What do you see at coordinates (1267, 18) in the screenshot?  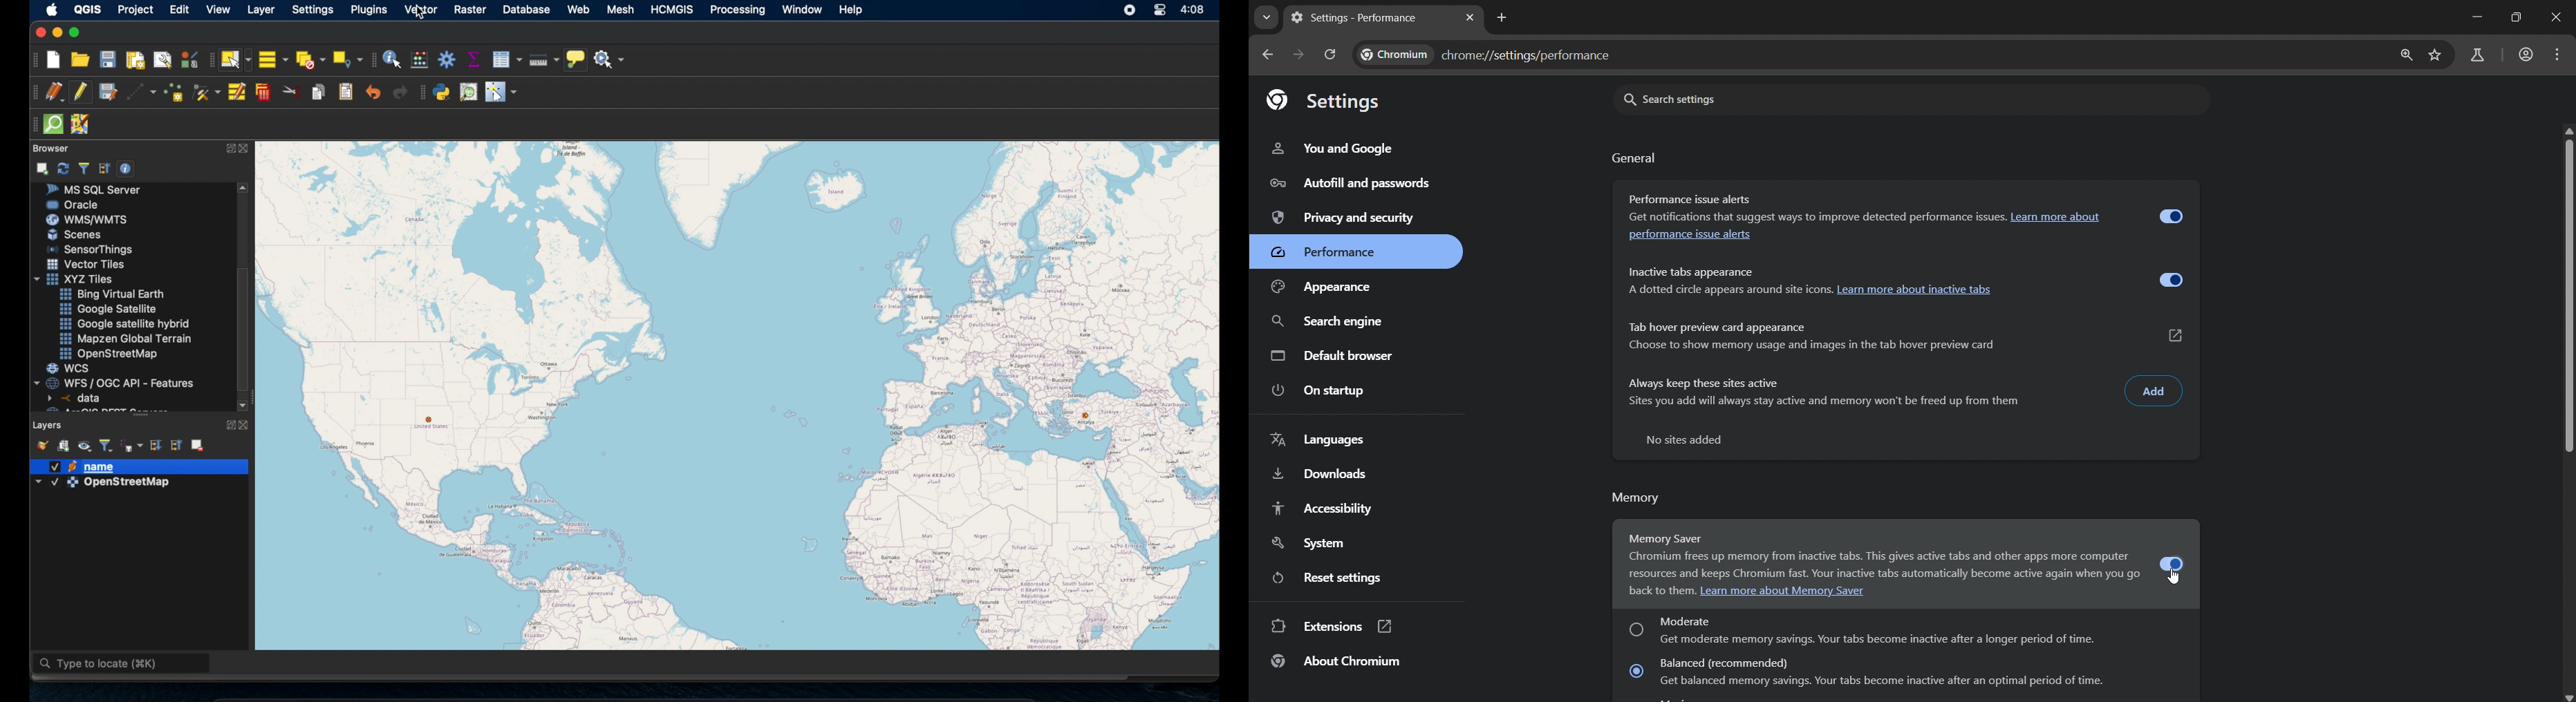 I see `search tabs` at bounding box center [1267, 18].